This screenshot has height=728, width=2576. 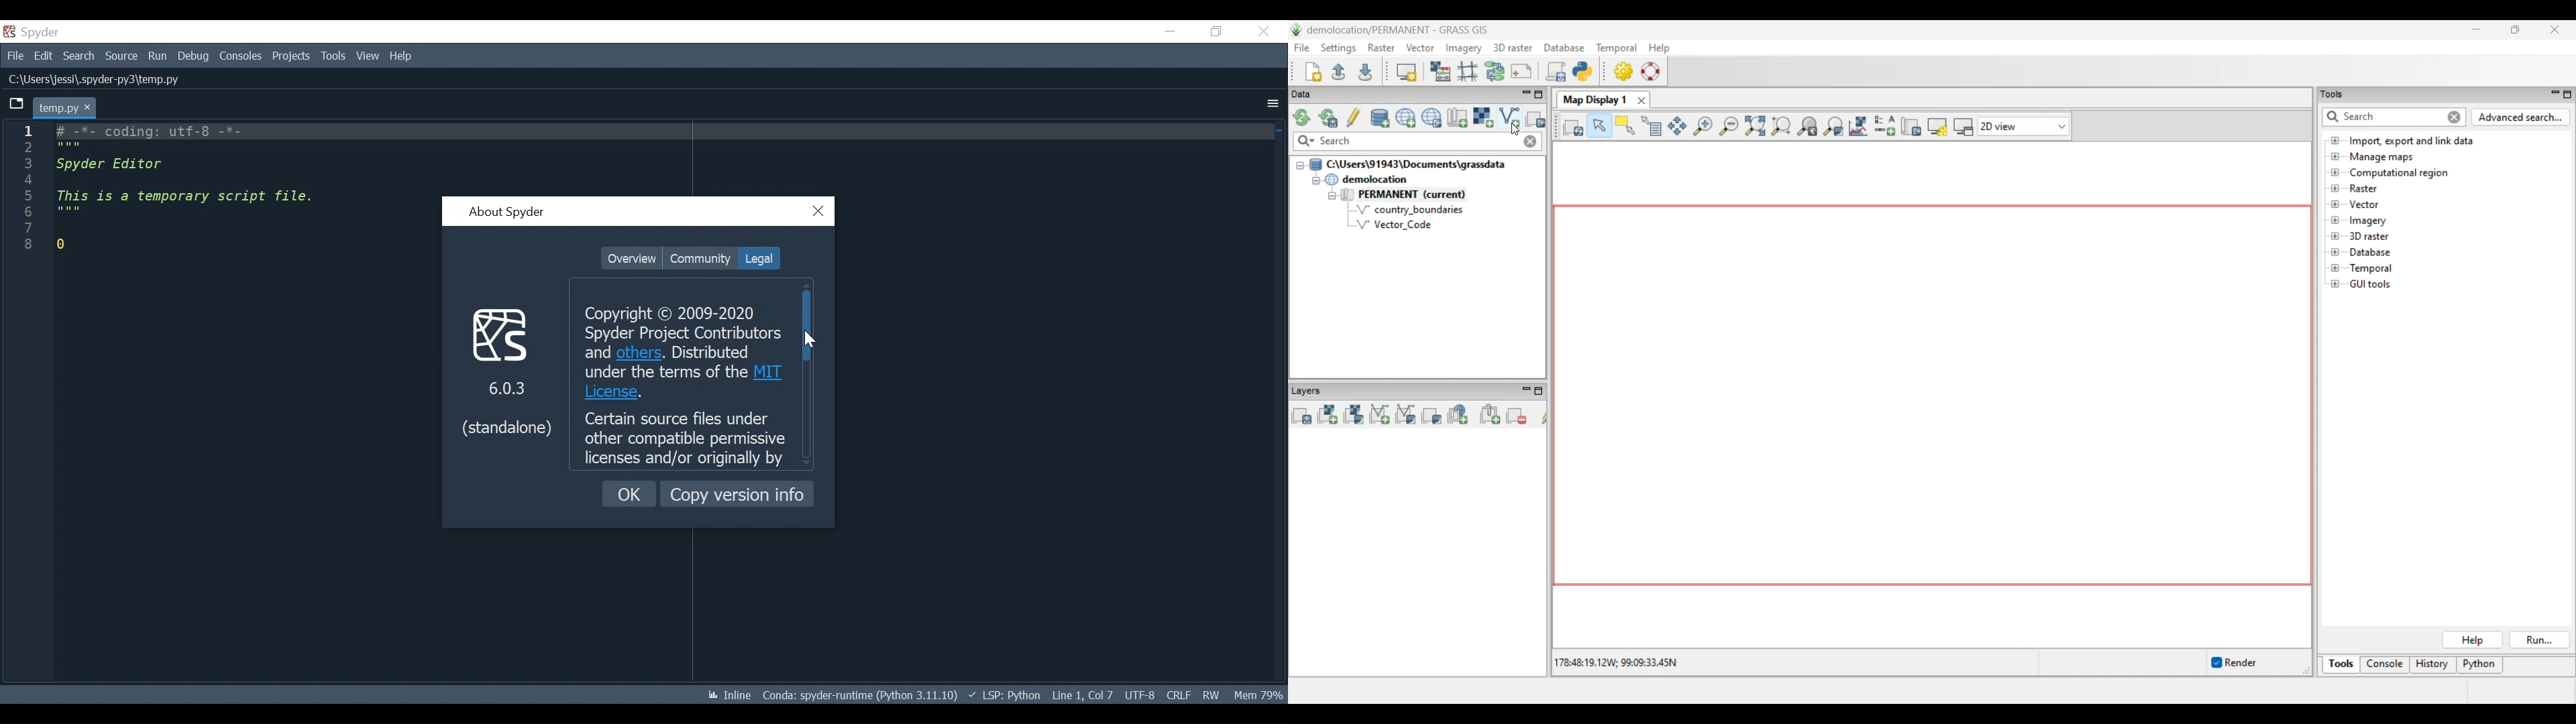 I want to click on LSP: Python, so click(x=1004, y=696).